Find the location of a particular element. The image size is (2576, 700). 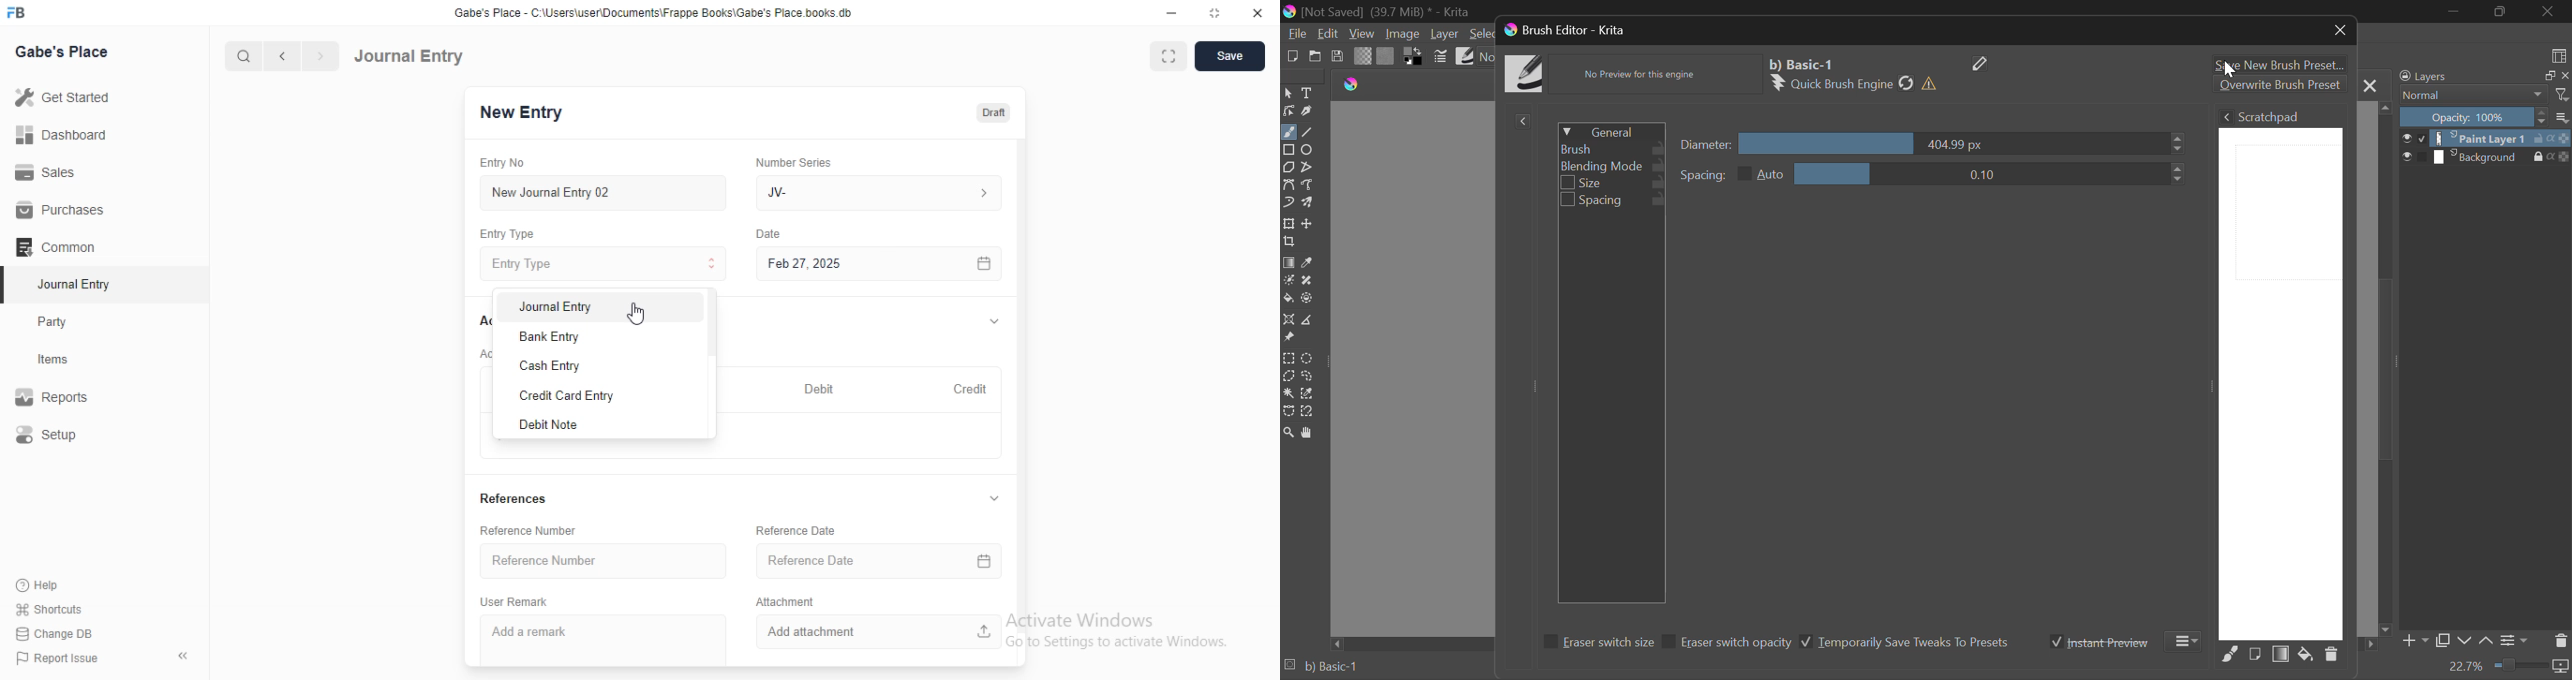

Close is located at coordinates (2549, 11).